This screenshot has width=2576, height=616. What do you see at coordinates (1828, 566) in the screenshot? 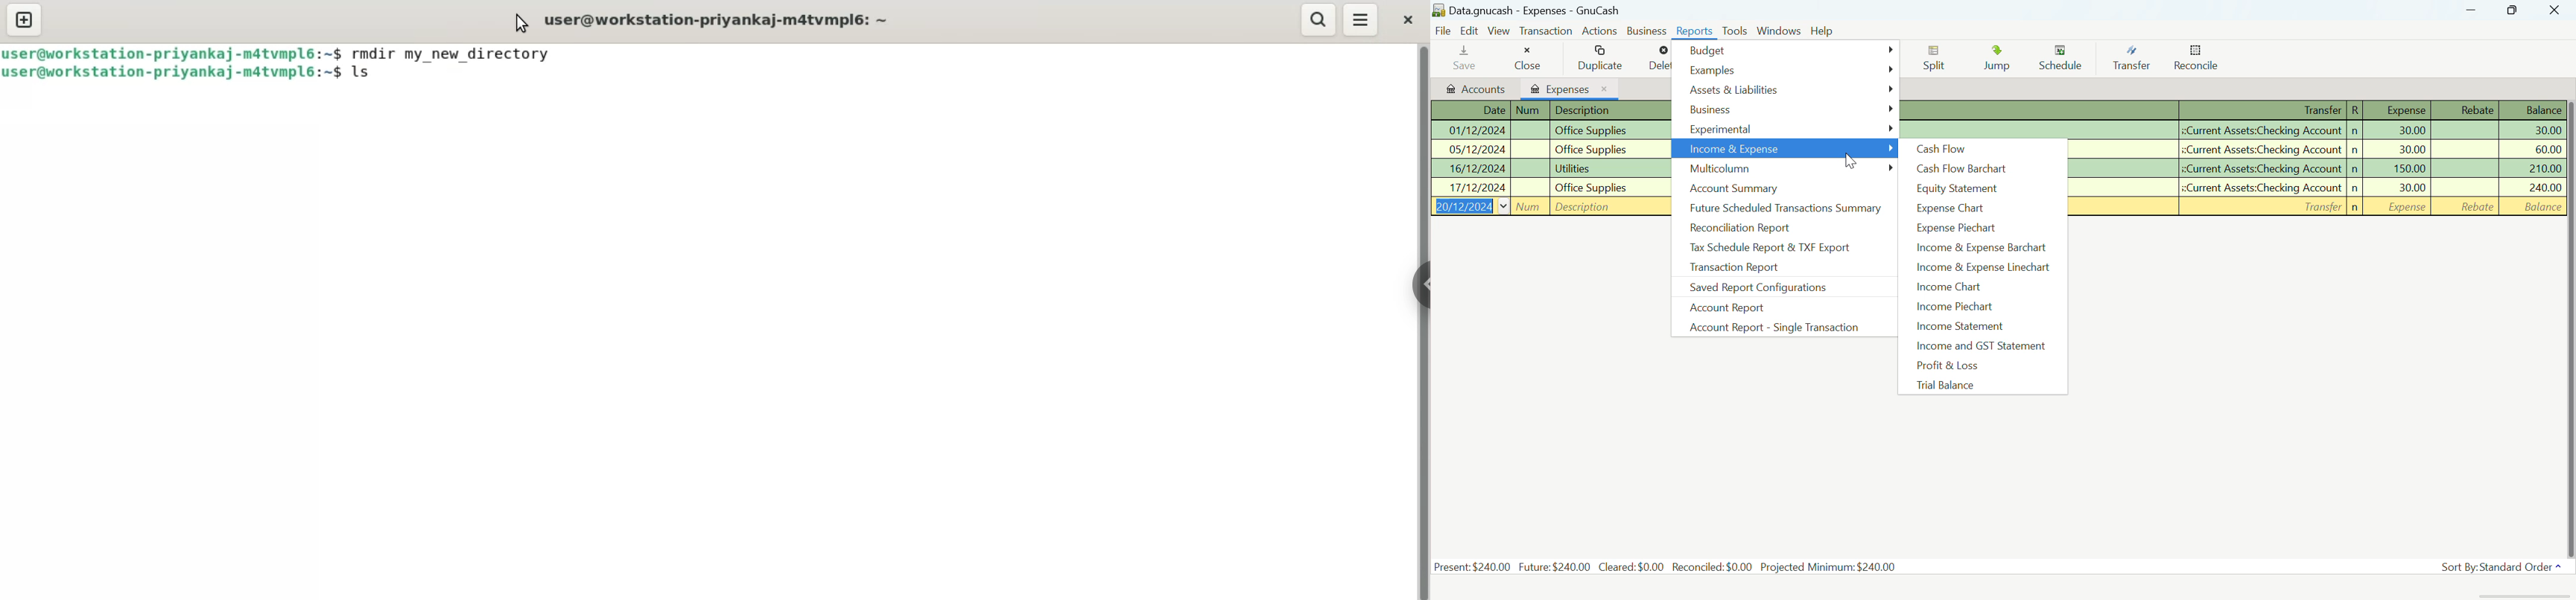
I see `Projected` at bounding box center [1828, 566].